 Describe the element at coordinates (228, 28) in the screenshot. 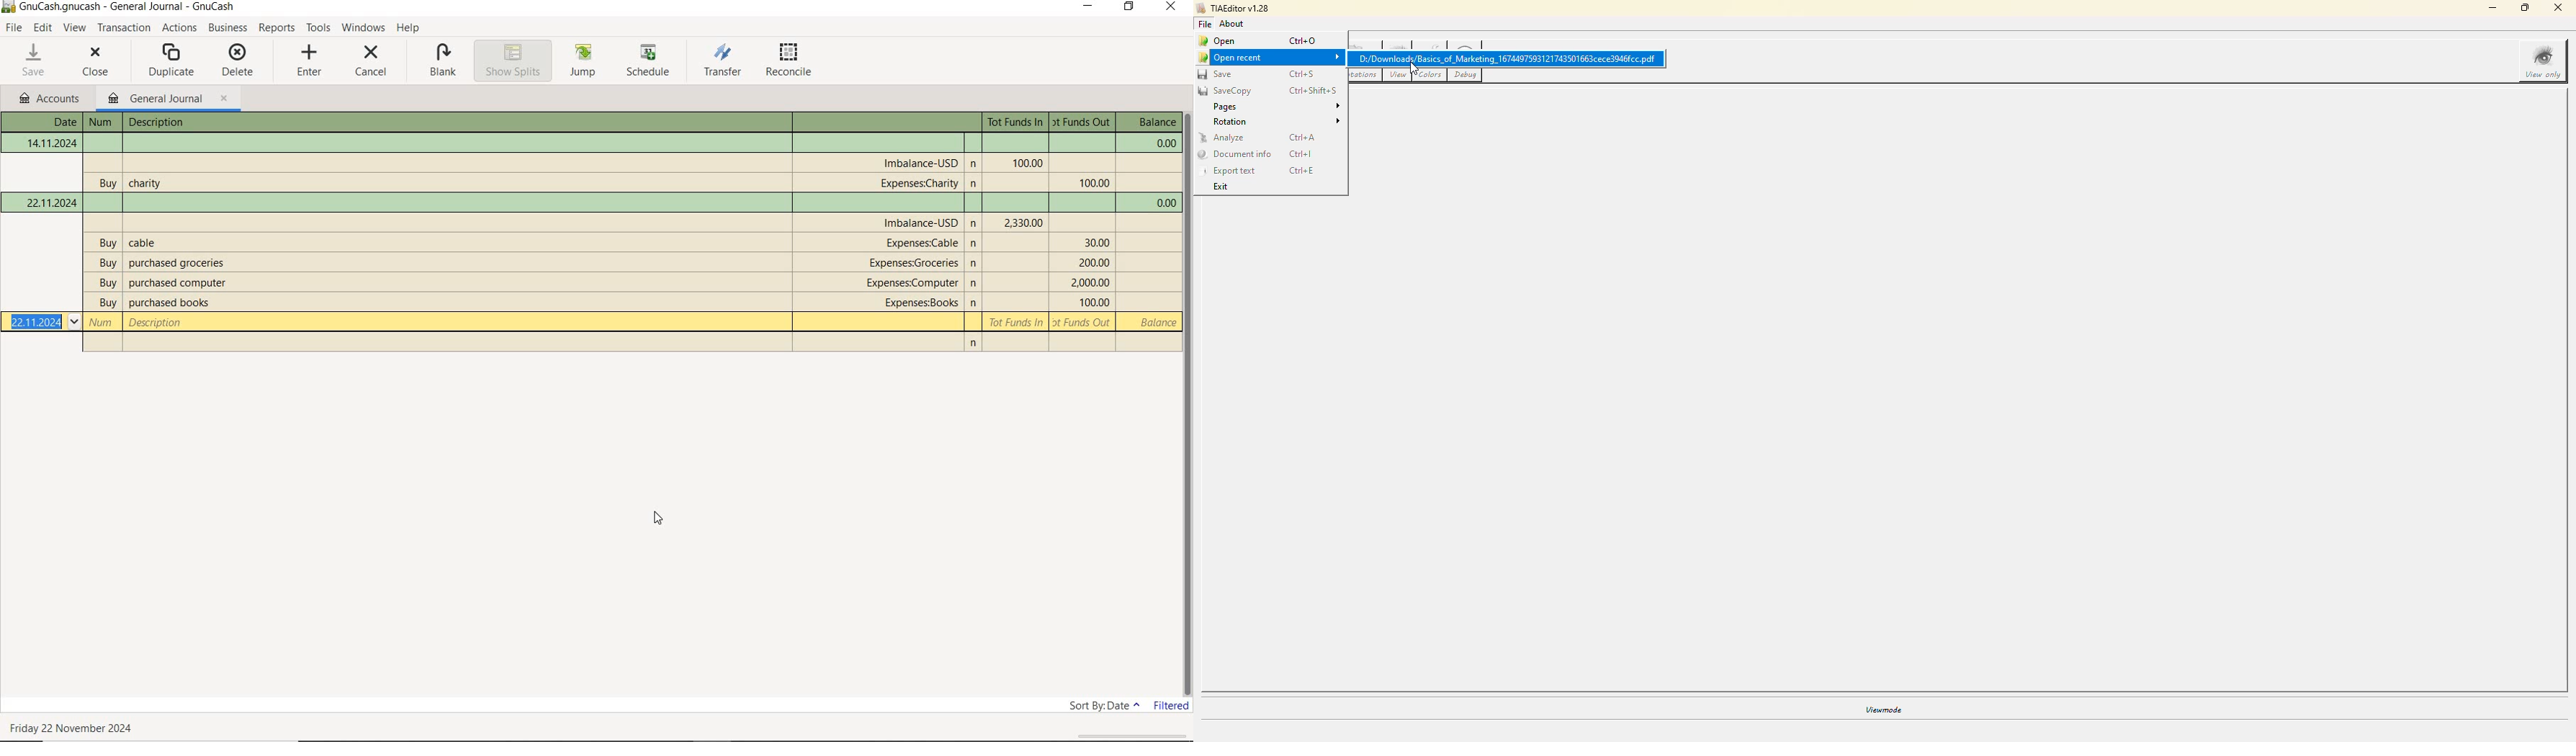

I see `BUSINESS` at that location.